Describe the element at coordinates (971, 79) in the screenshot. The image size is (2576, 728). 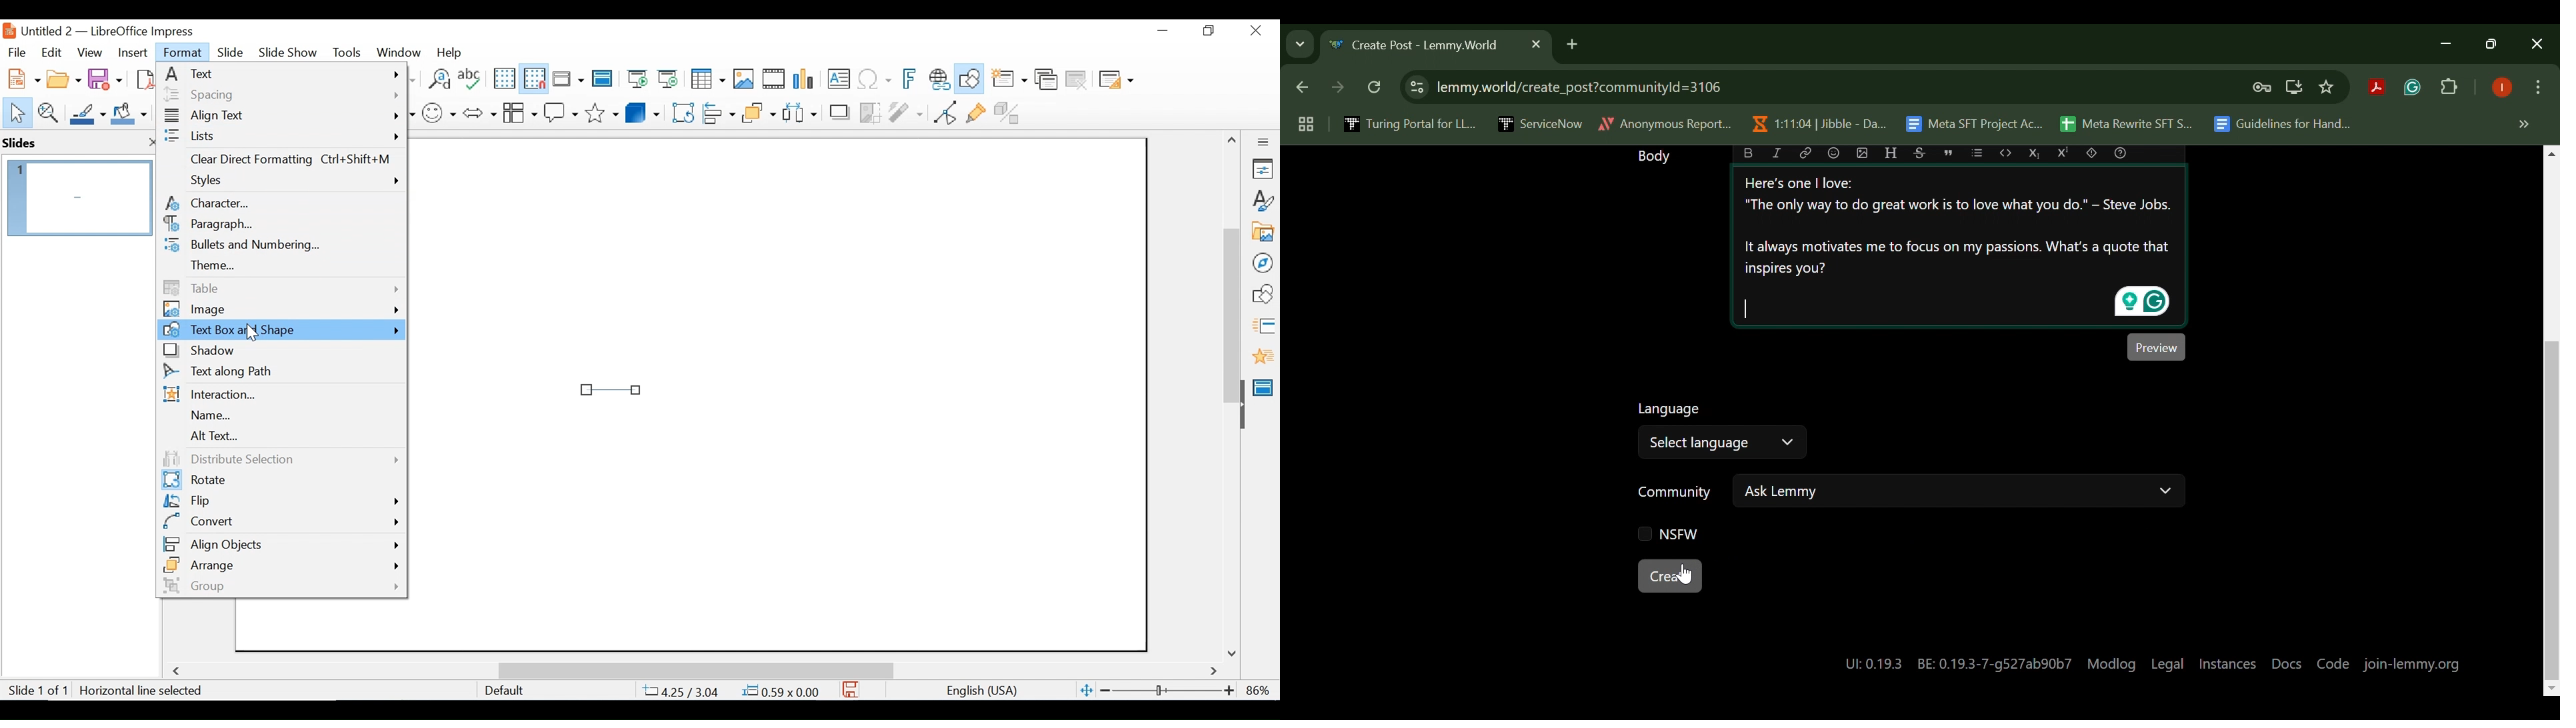
I see `Show Draw Functions` at that location.